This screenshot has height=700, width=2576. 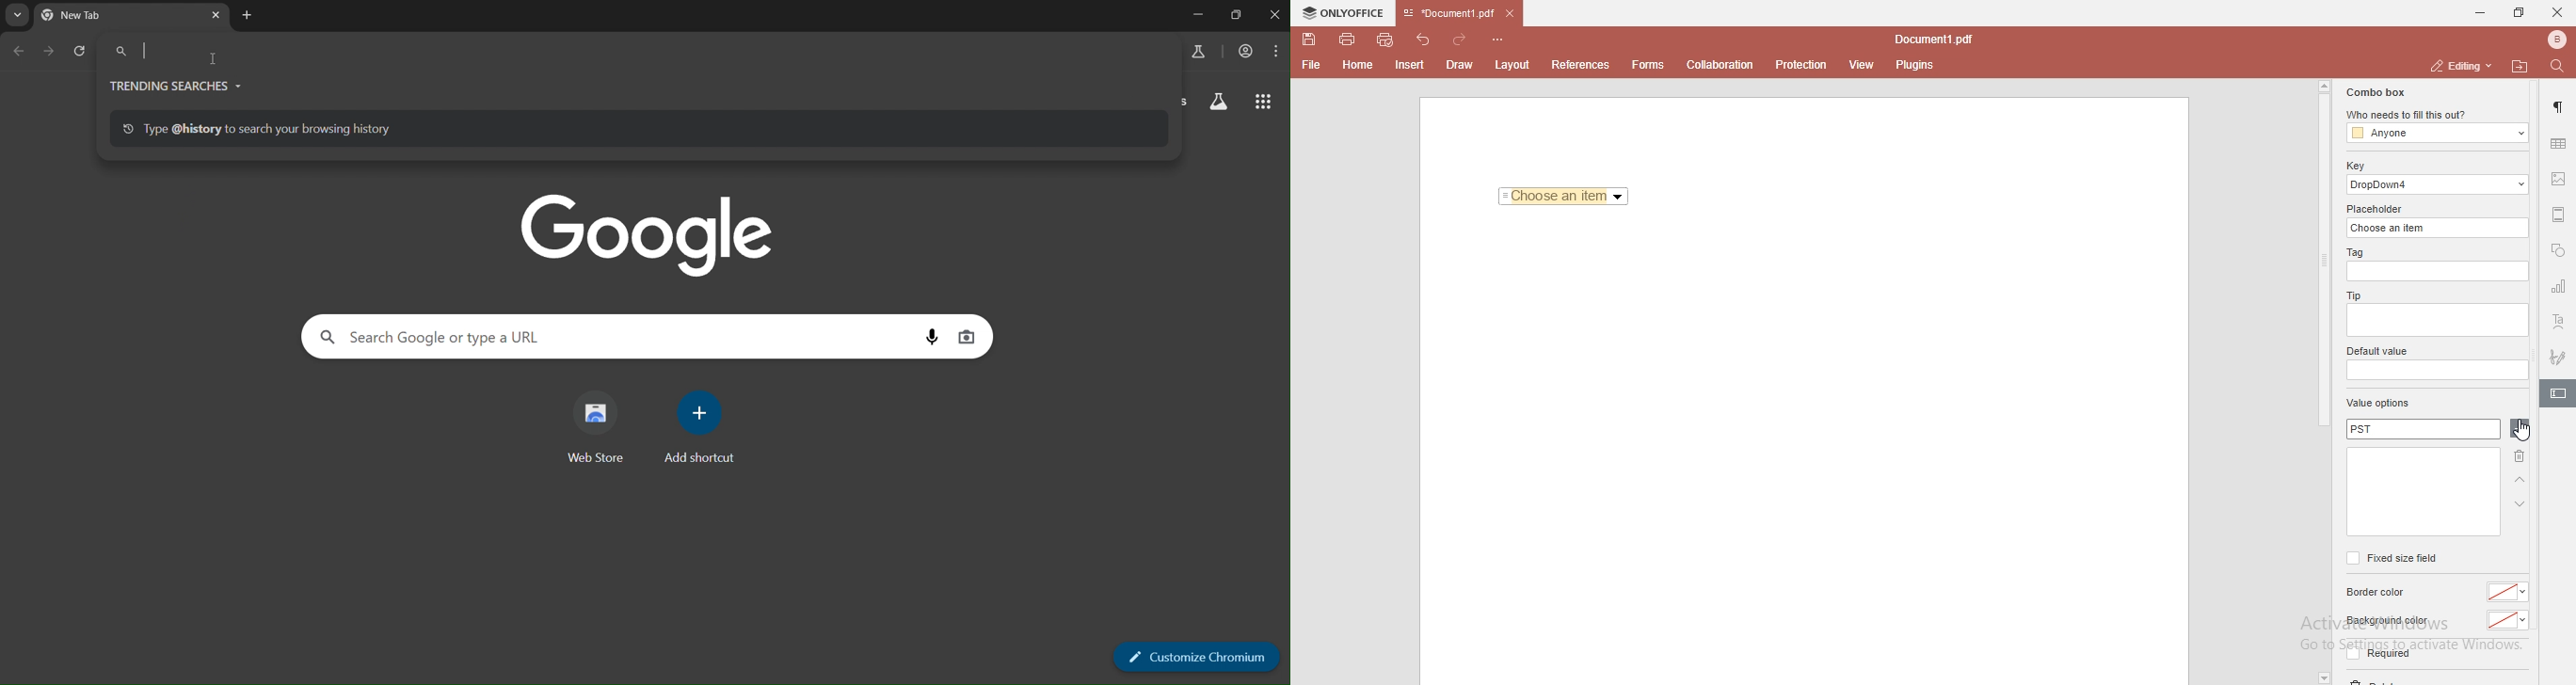 What do you see at coordinates (2520, 481) in the screenshot?
I see `arrow up` at bounding box center [2520, 481].